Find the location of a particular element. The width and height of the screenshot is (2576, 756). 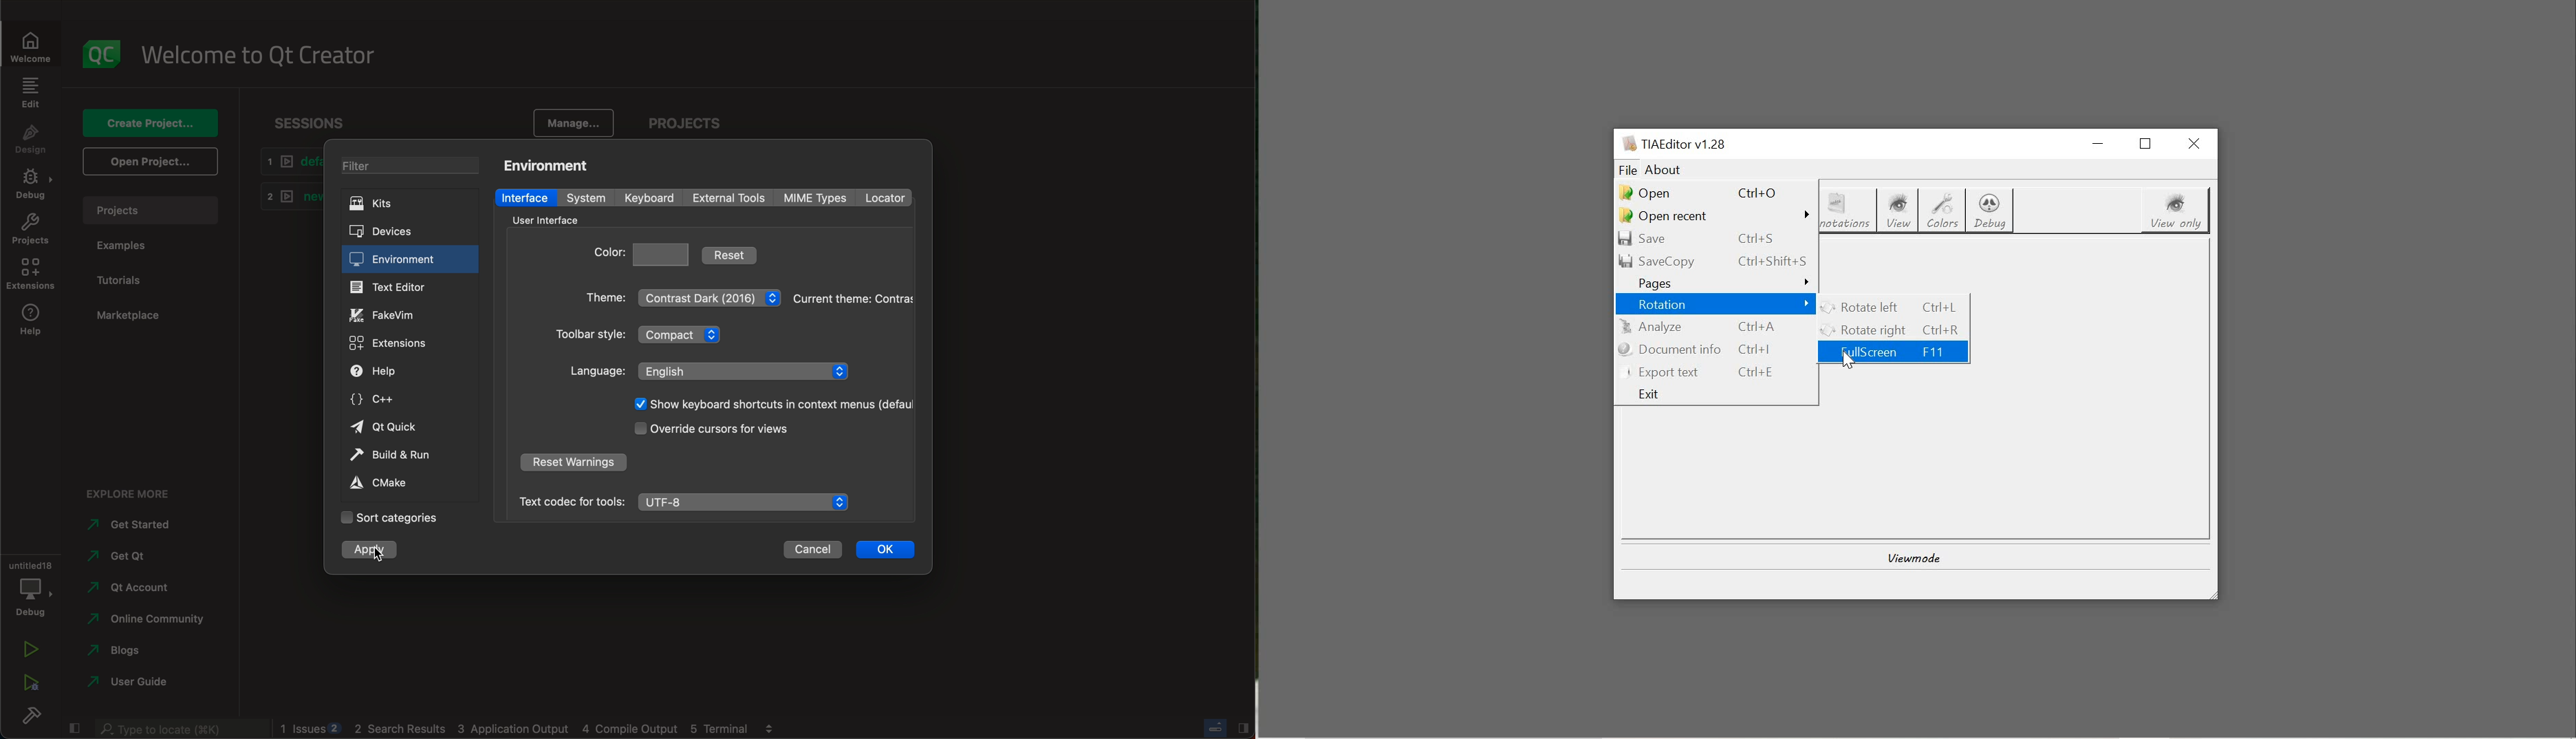

project is located at coordinates (152, 213).